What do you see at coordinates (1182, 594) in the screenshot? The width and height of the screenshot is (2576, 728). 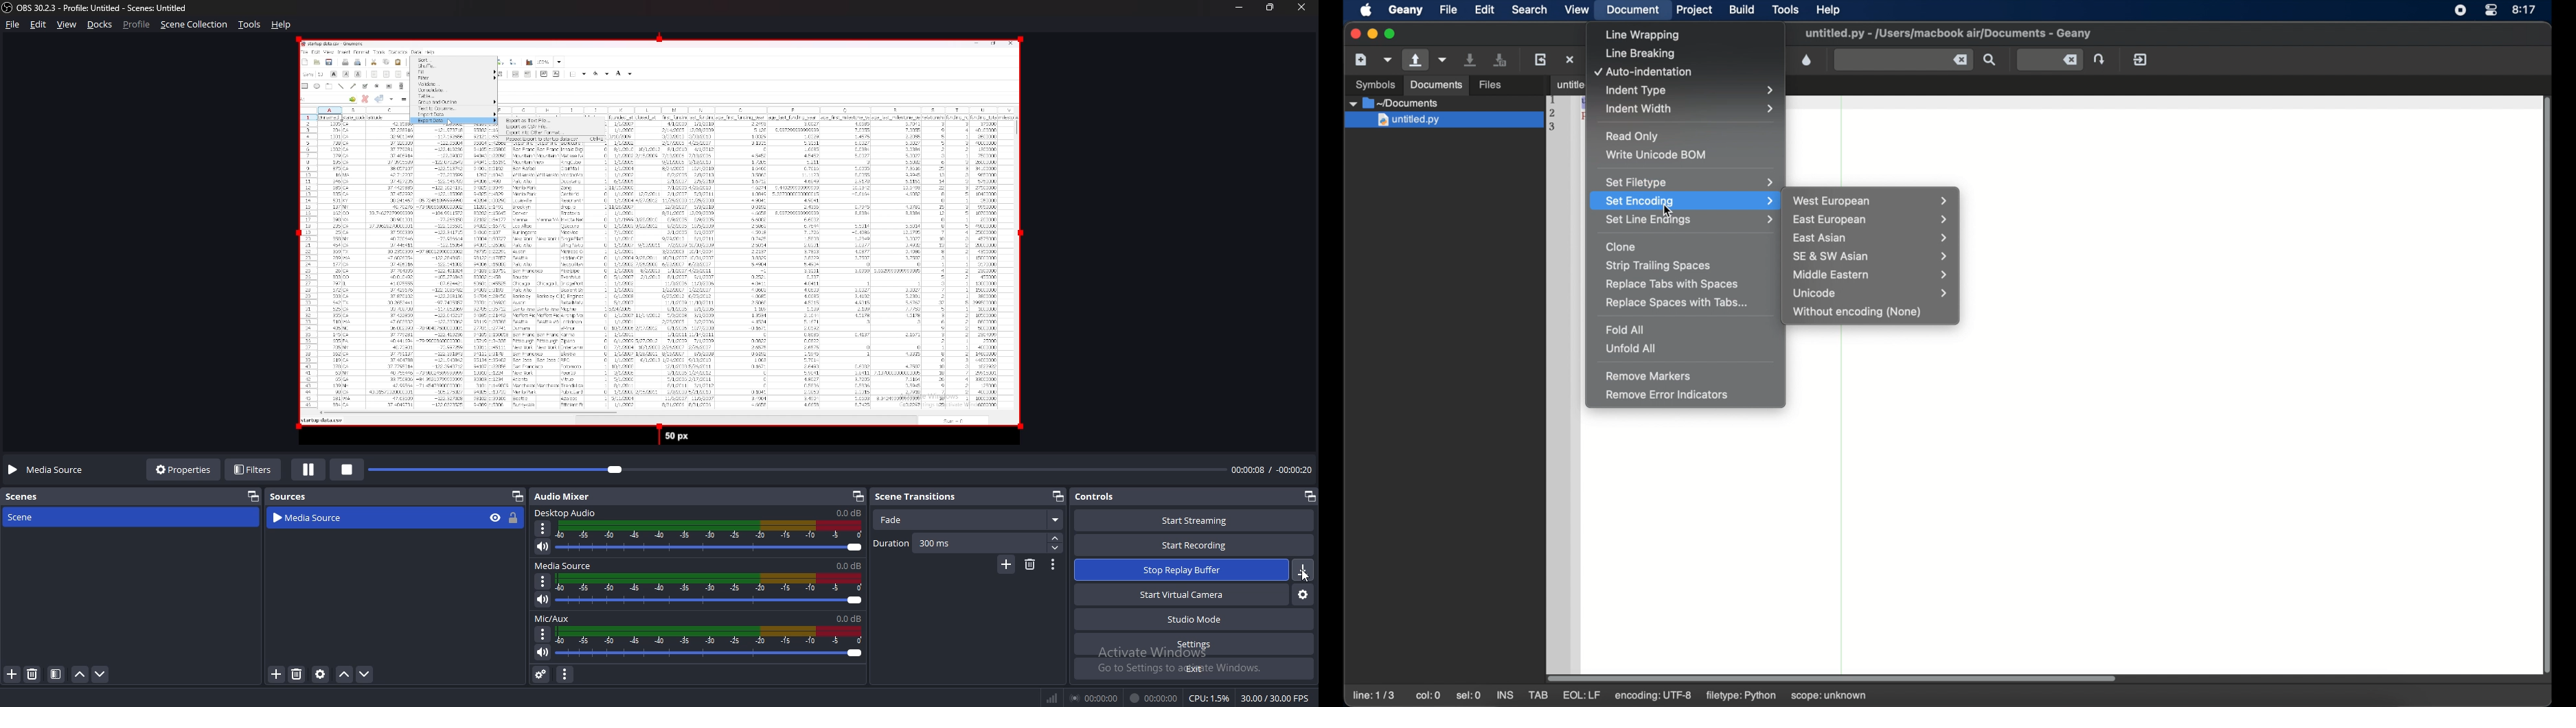 I see `start virtual camera` at bounding box center [1182, 594].